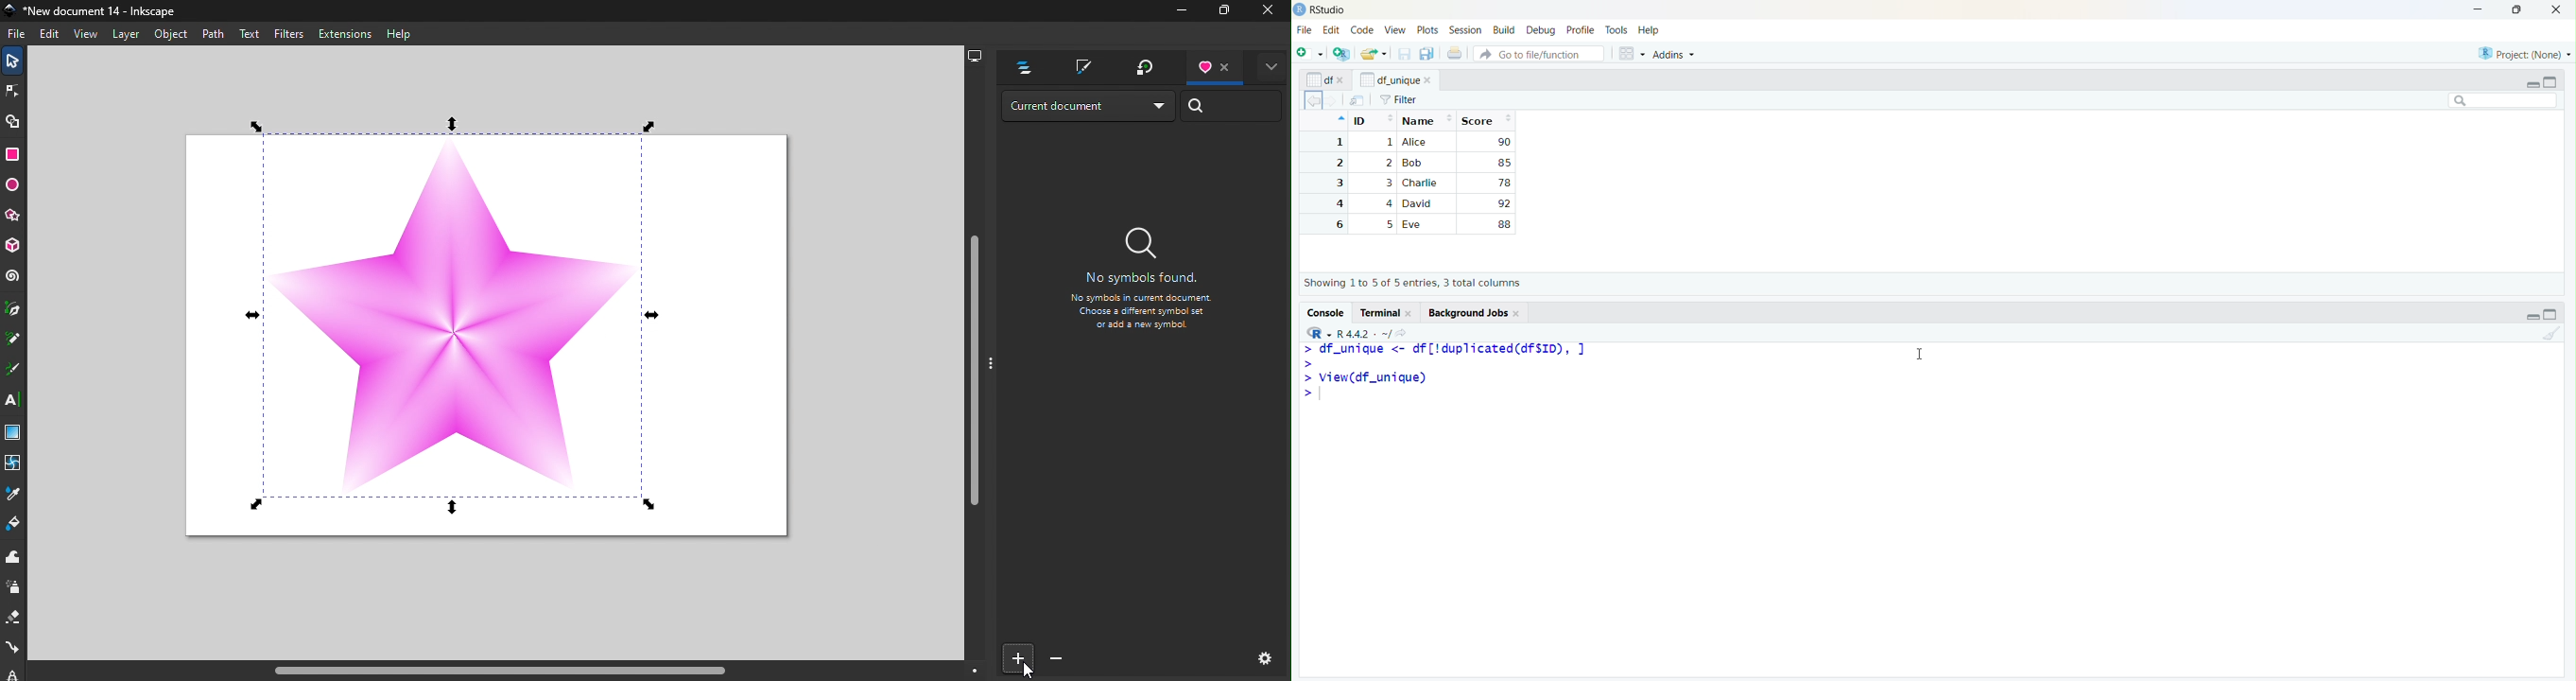 Image resolution: width=2576 pixels, height=700 pixels. What do you see at coordinates (13, 306) in the screenshot?
I see `Pen tool` at bounding box center [13, 306].